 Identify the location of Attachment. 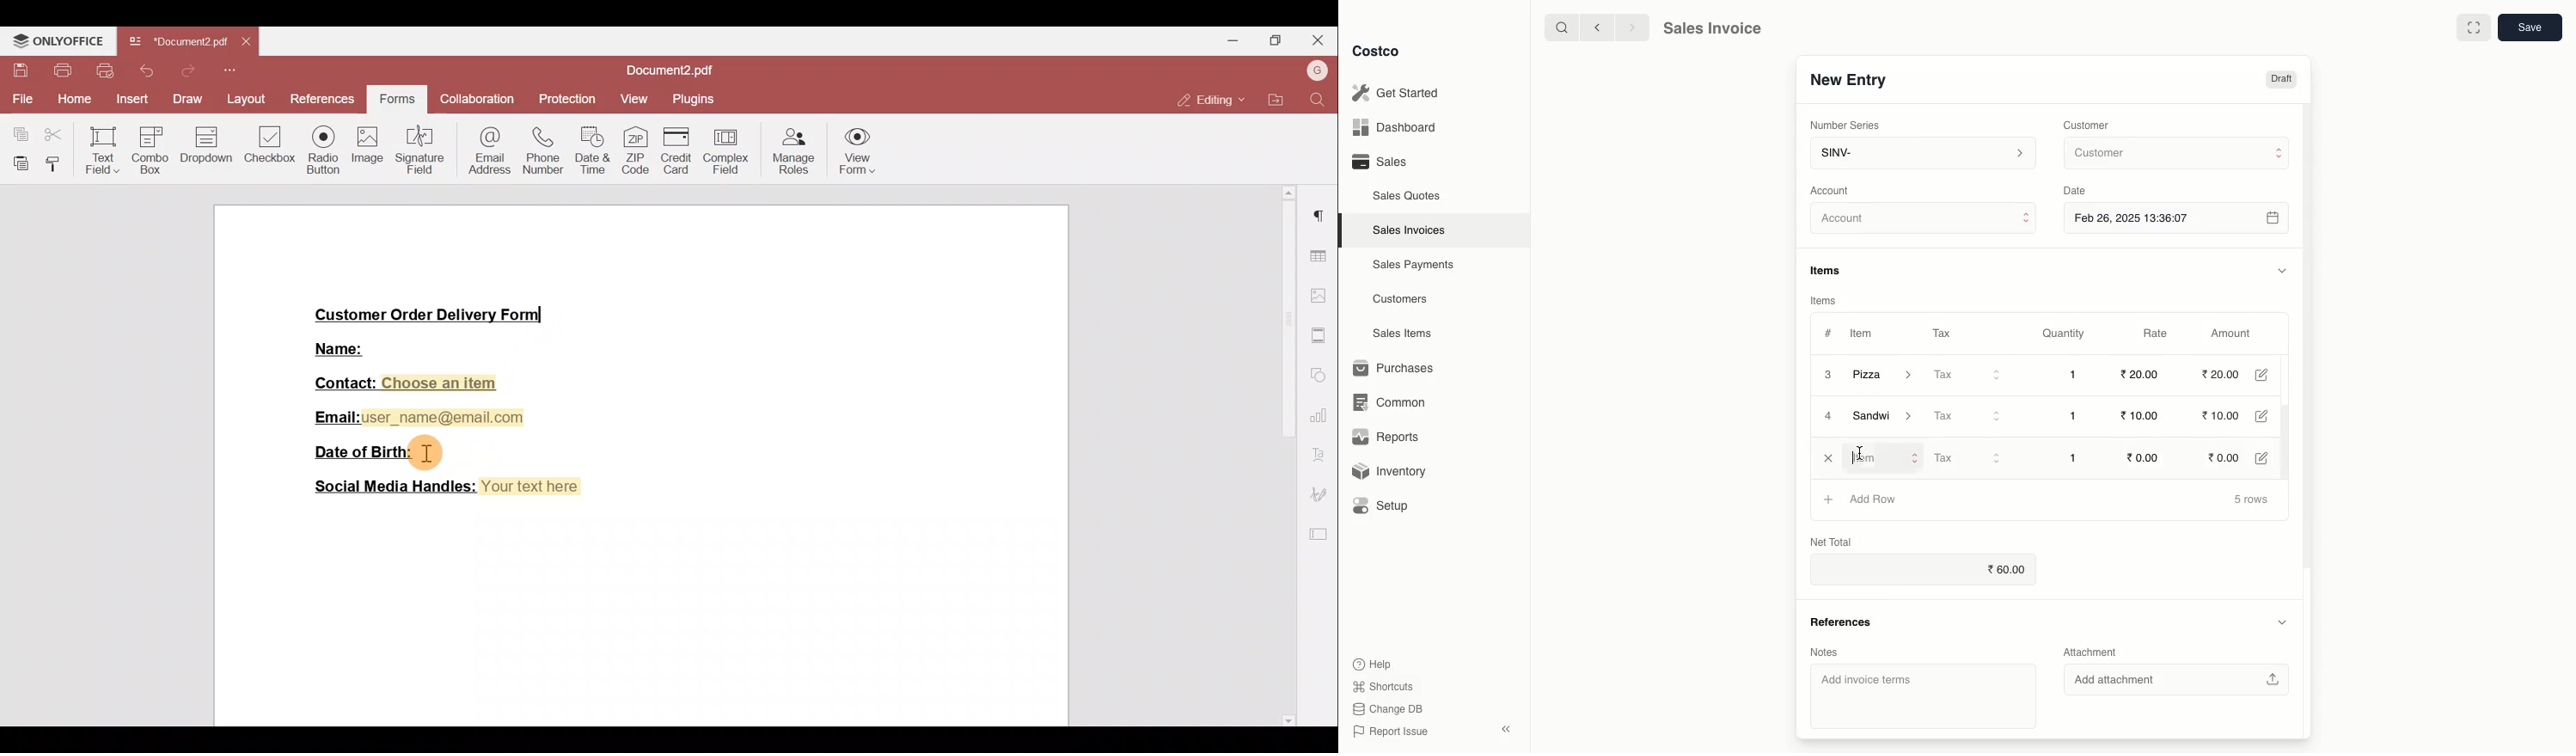
(2091, 653).